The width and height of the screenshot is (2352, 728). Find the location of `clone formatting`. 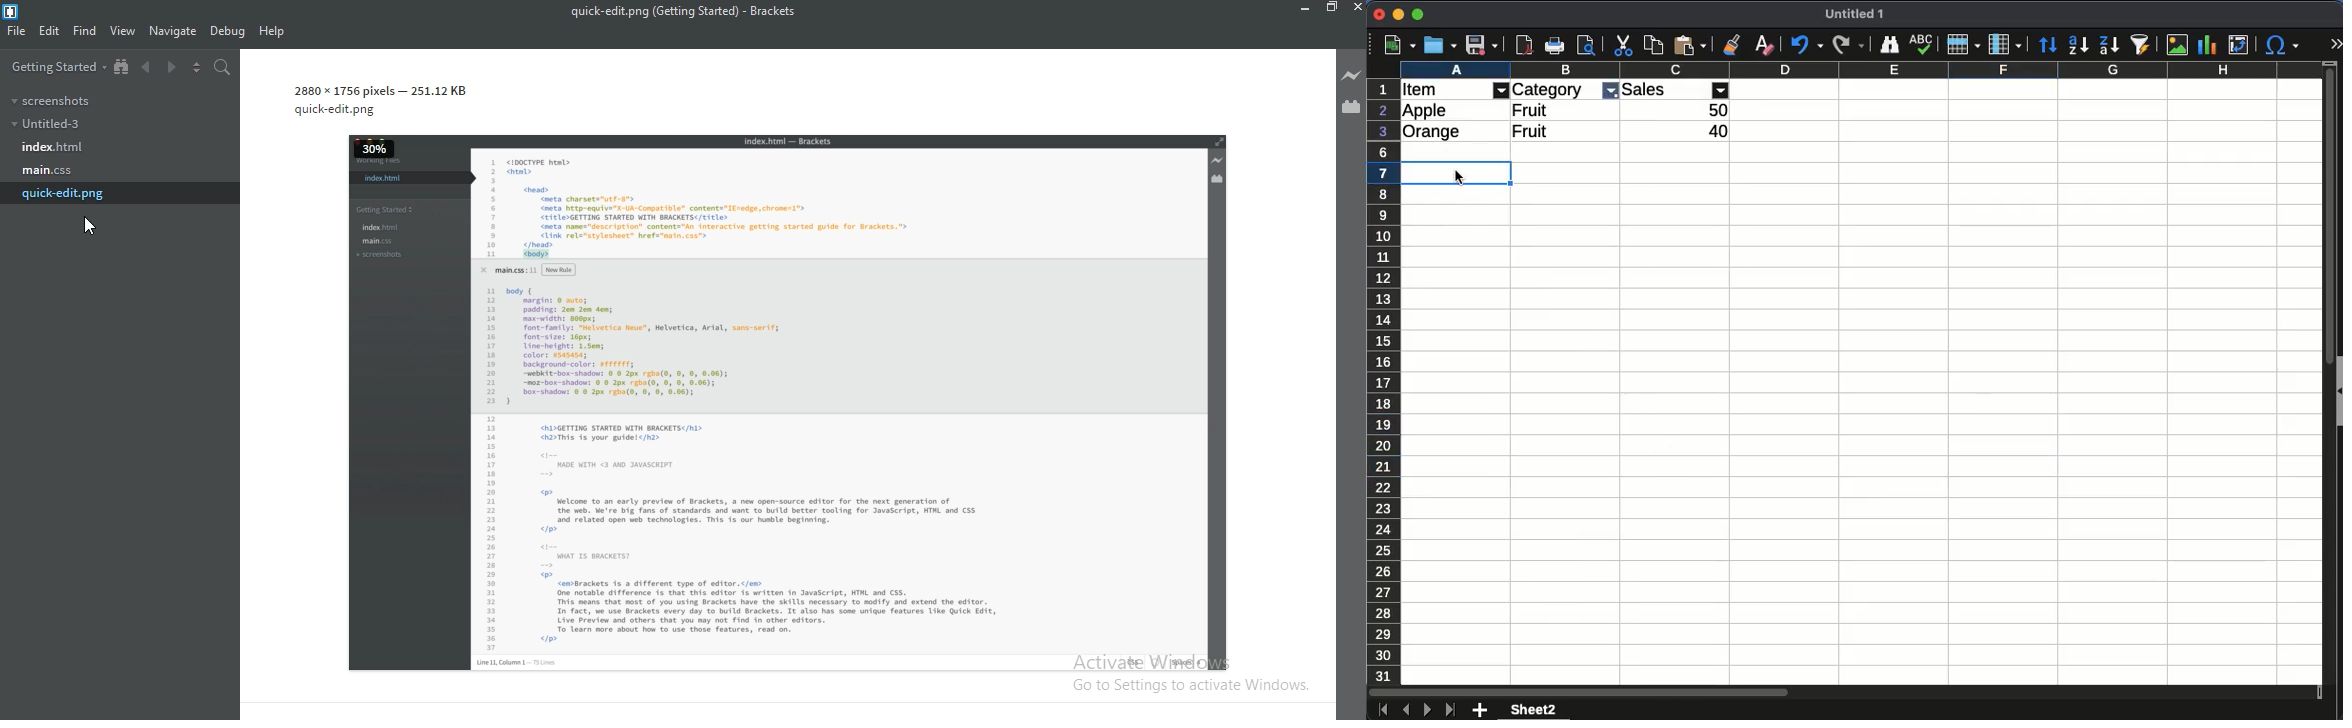

clone formatting is located at coordinates (1731, 45).